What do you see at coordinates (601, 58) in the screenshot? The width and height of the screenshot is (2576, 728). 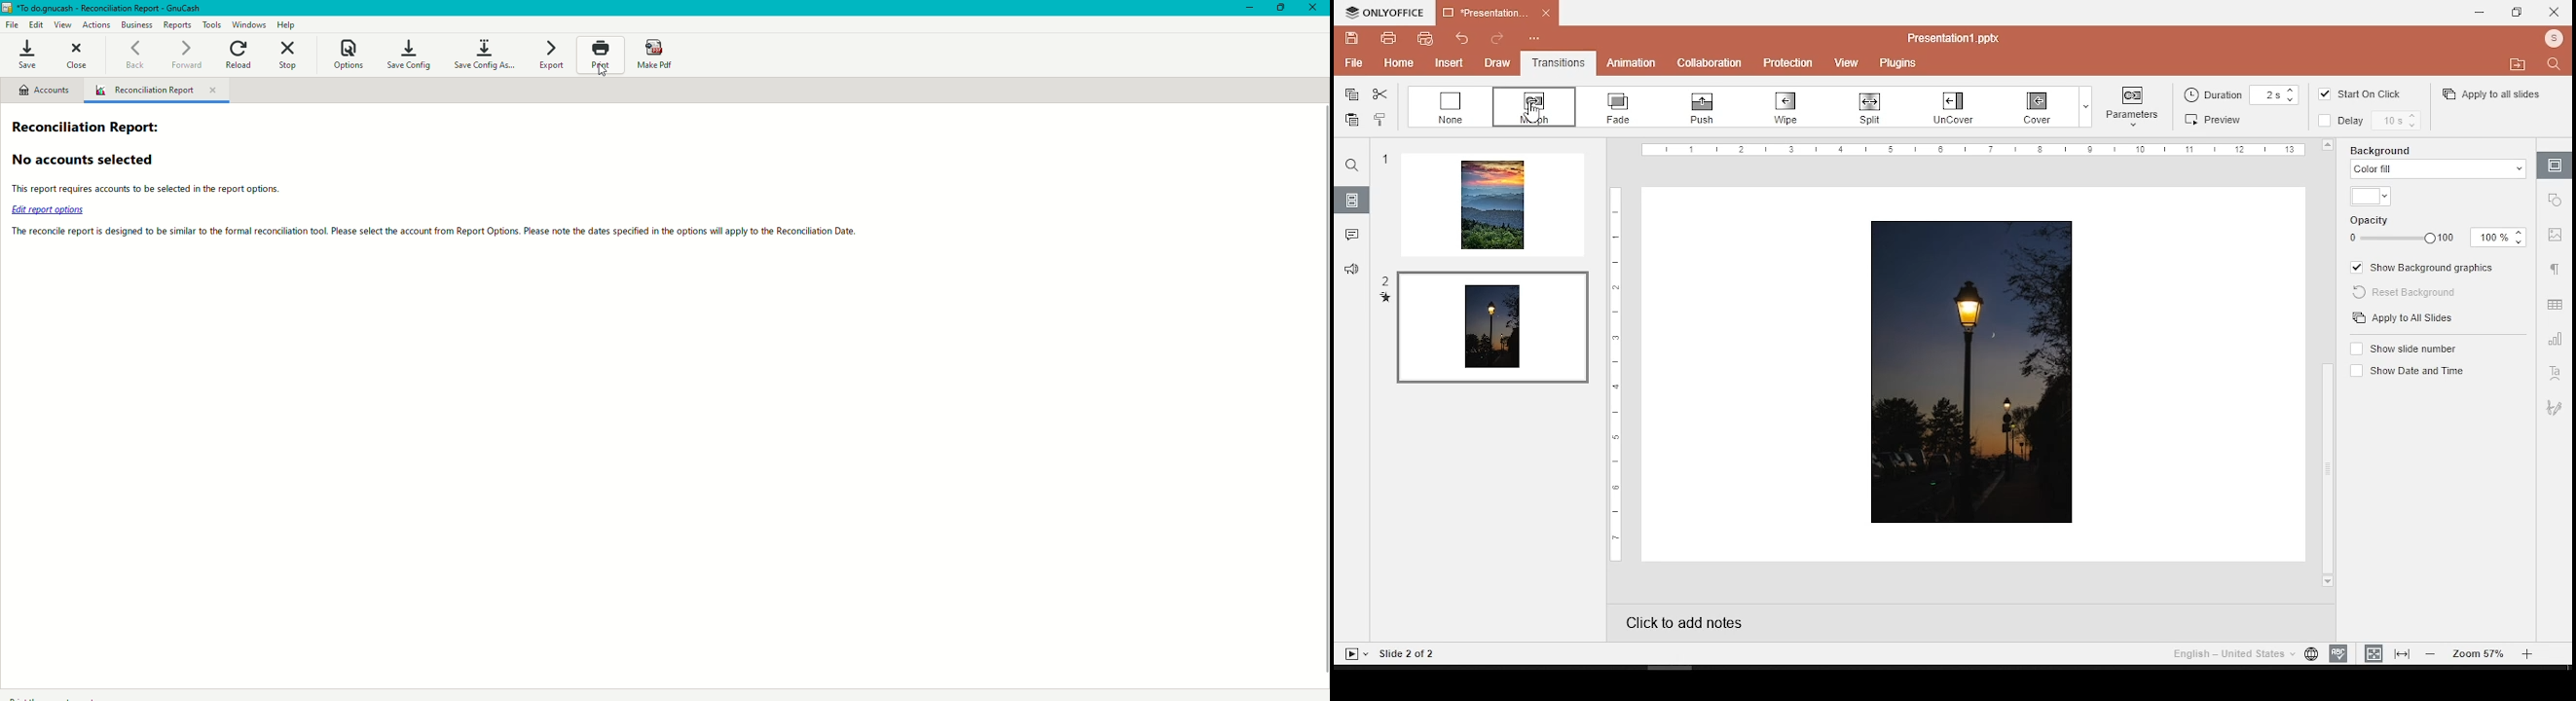 I see `Print` at bounding box center [601, 58].